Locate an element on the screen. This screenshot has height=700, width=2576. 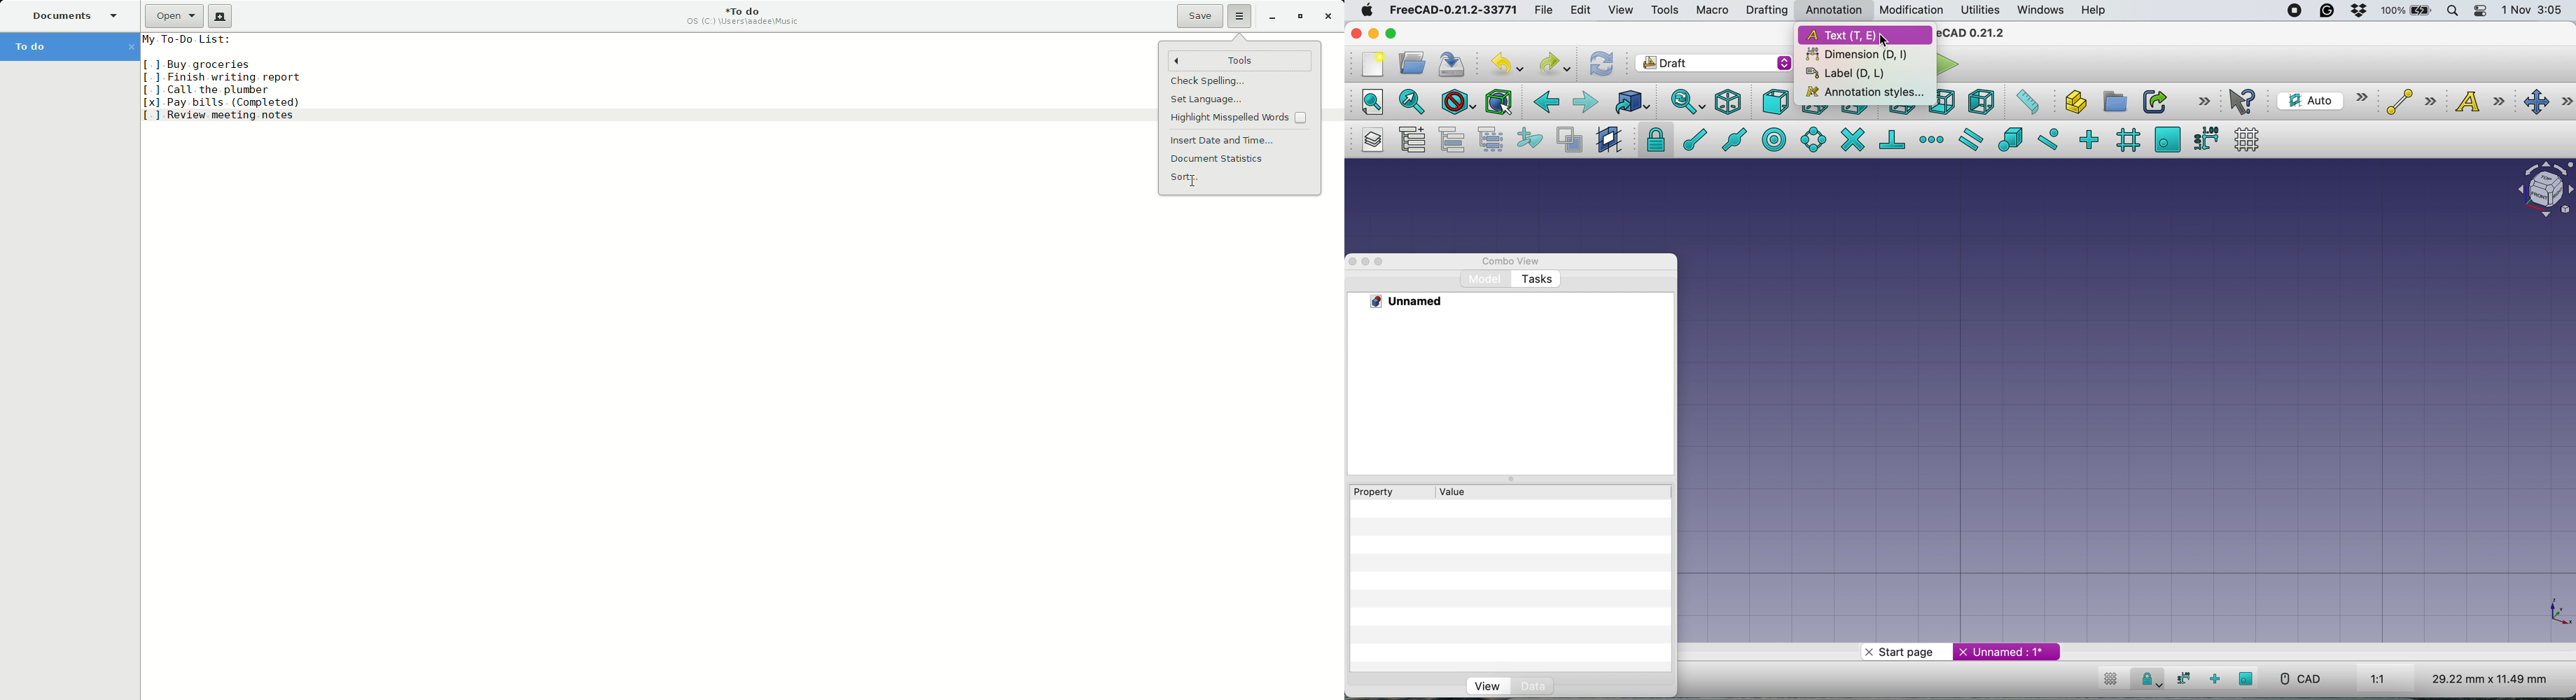
go to linked object is located at coordinates (1630, 101).